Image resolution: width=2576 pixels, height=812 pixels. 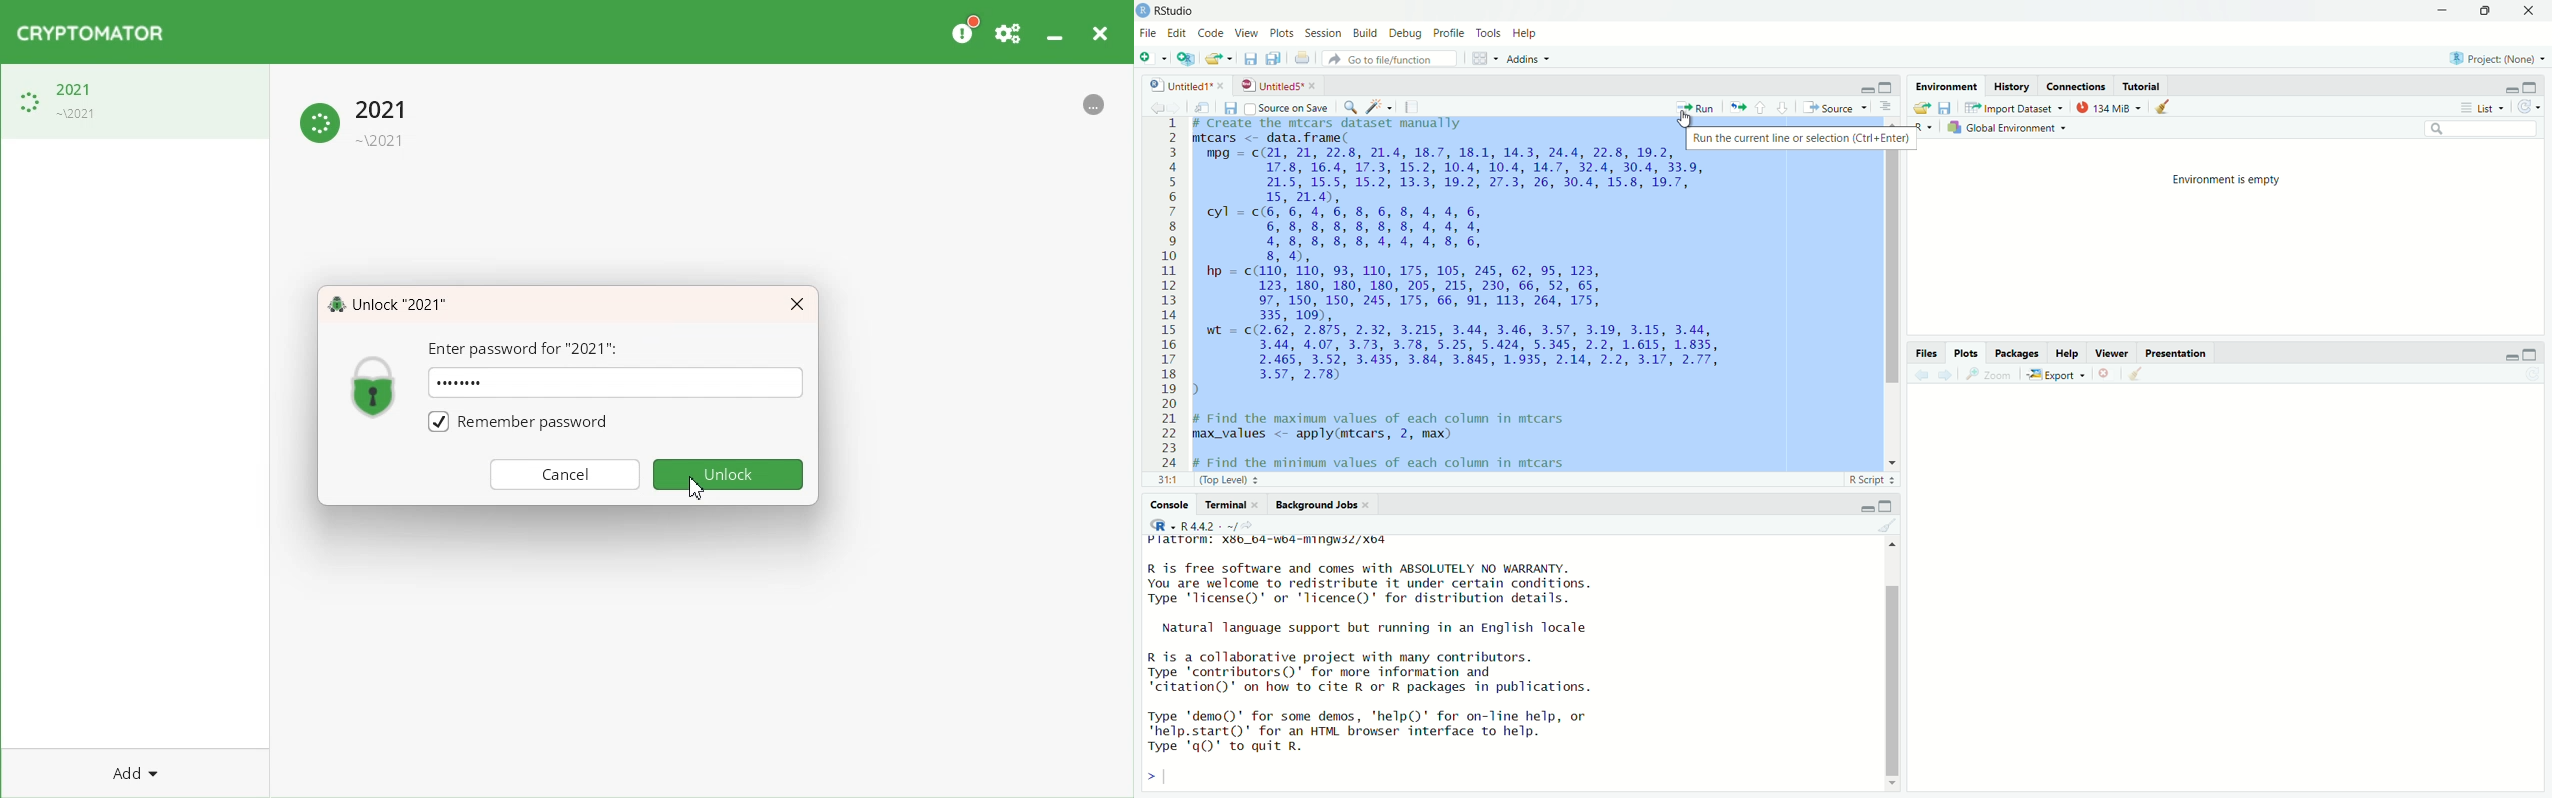 What do you see at coordinates (1324, 33) in the screenshot?
I see `Session` at bounding box center [1324, 33].